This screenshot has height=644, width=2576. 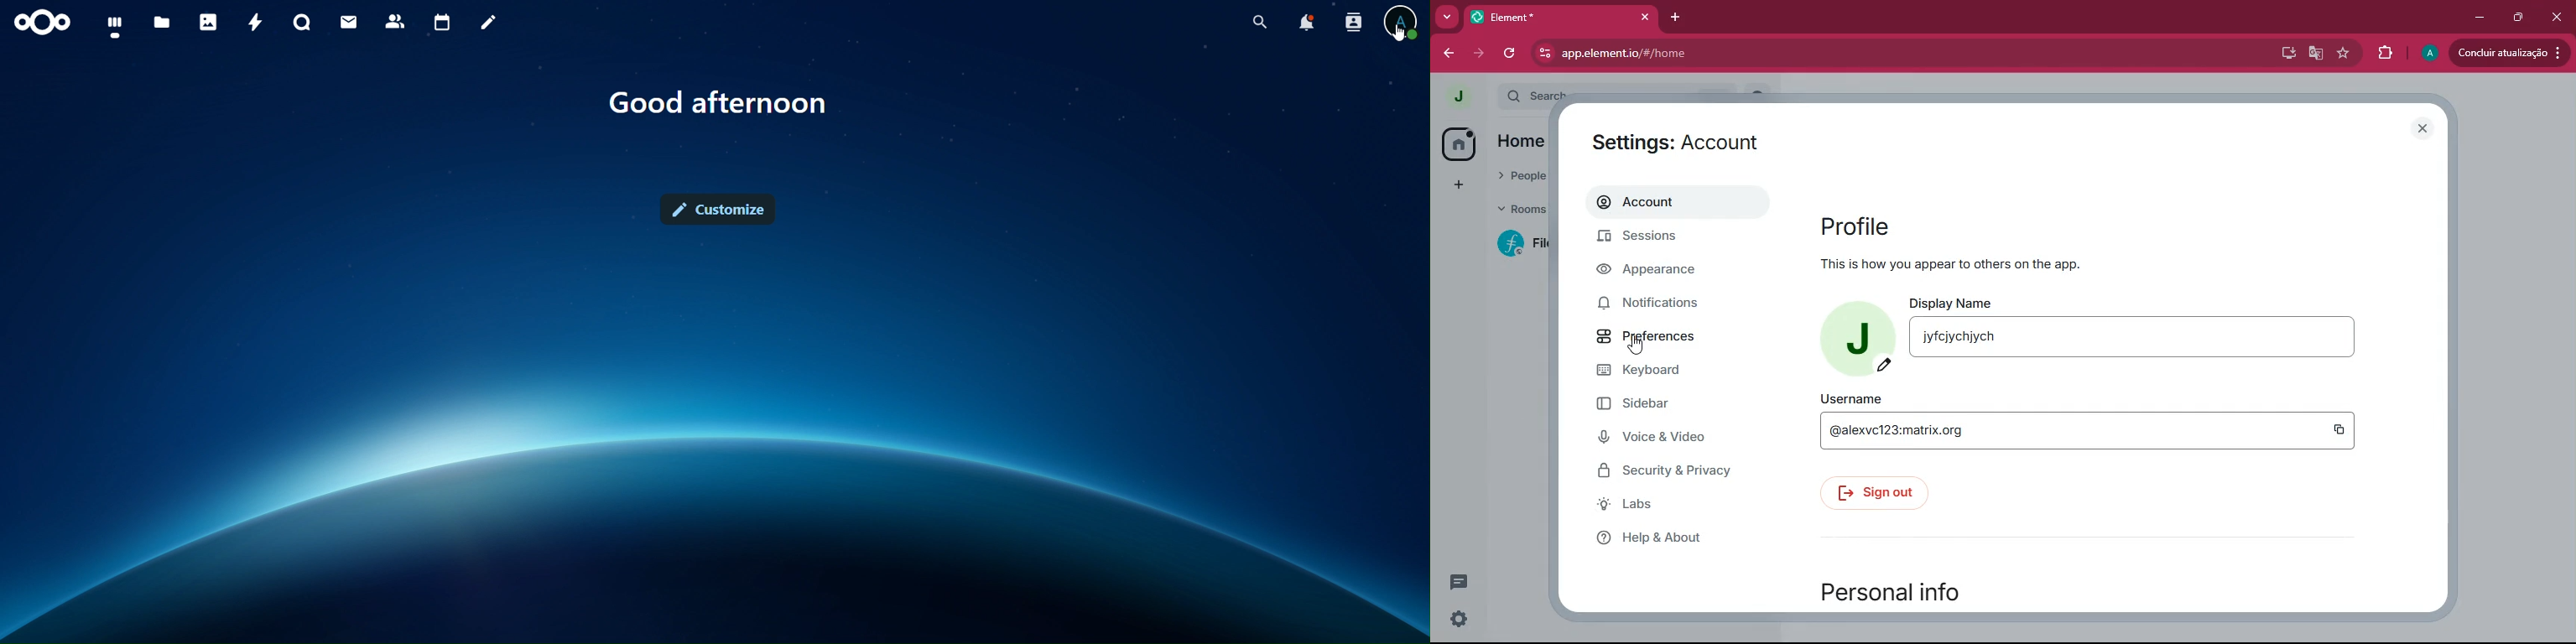 I want to click on concluir atualizacao, so click(x=2507, y=52).